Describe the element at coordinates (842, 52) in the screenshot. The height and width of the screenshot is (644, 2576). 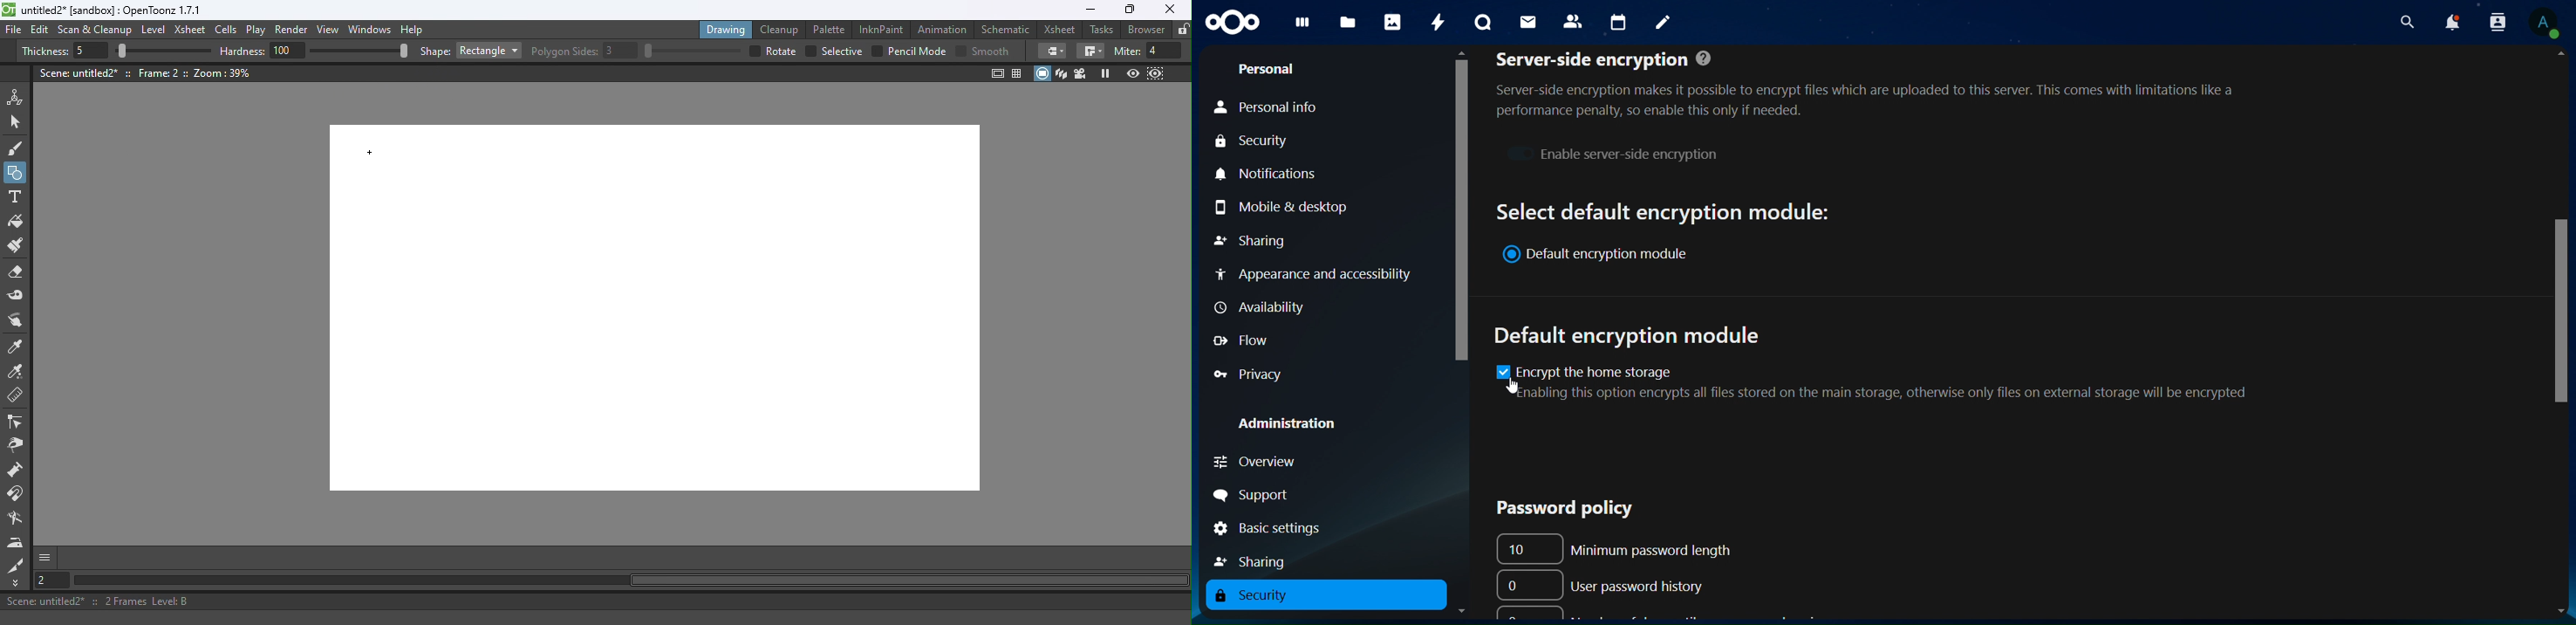
I see `selective` at that location.